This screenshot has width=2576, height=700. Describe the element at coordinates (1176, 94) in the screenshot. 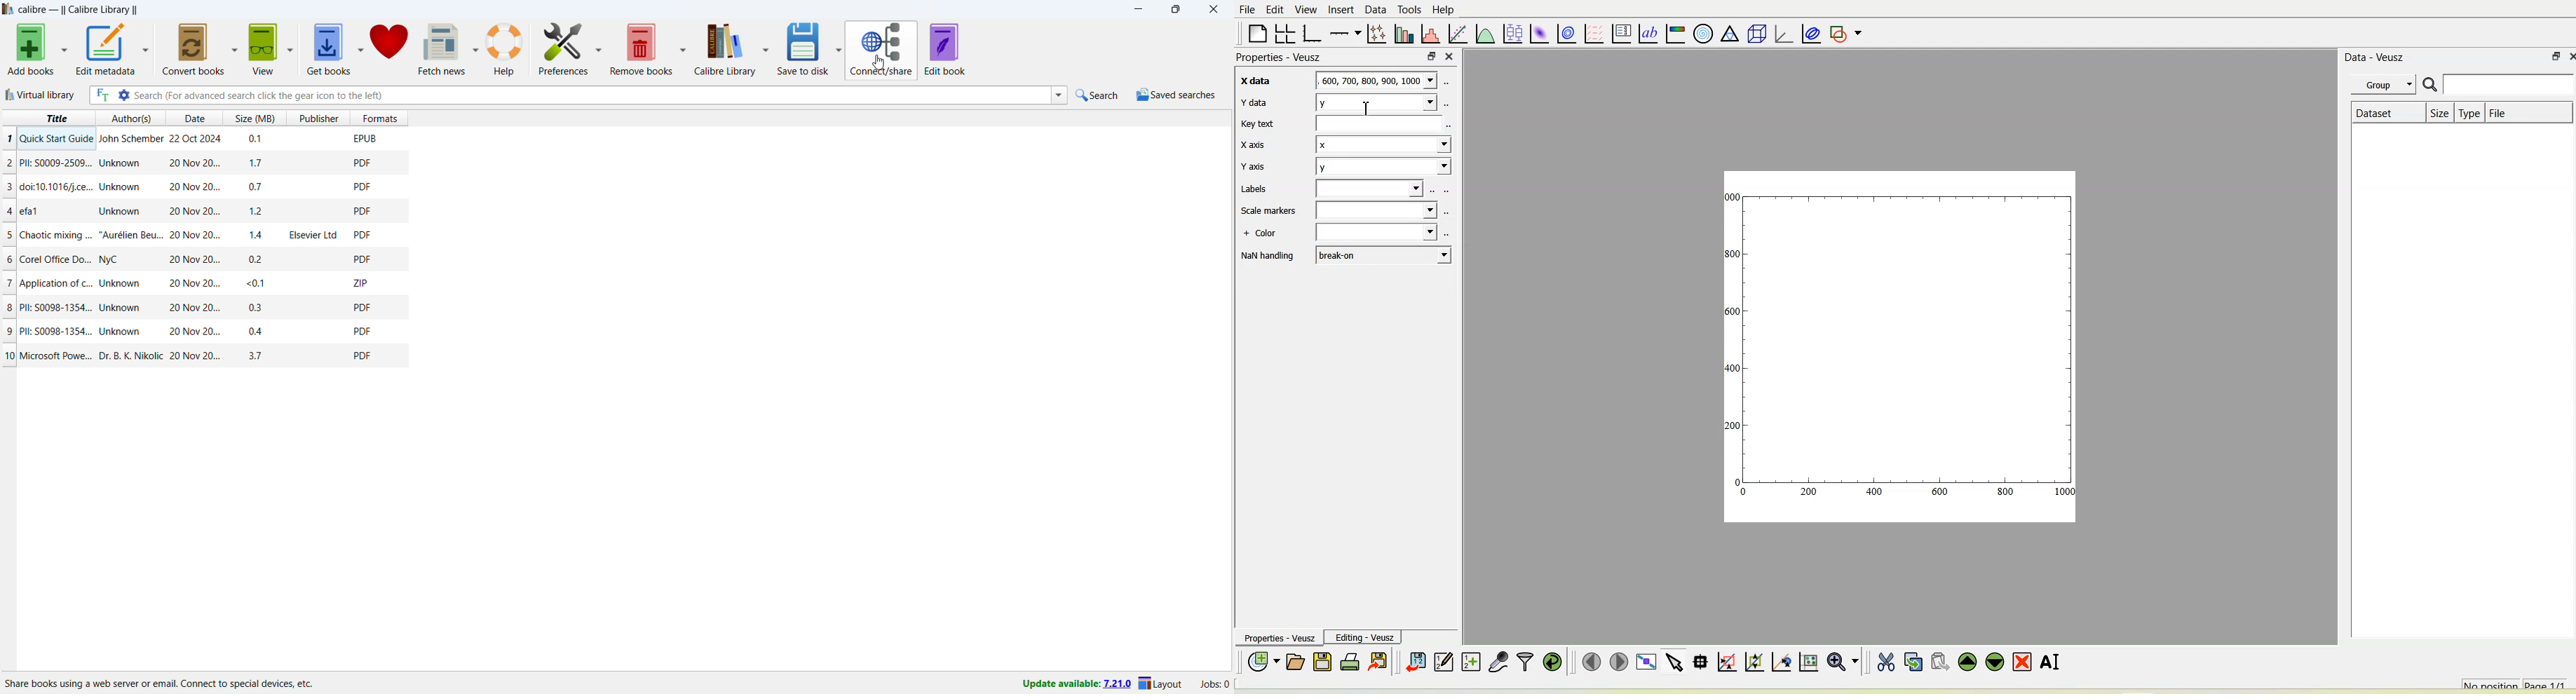

I see `saved searches` at that location.